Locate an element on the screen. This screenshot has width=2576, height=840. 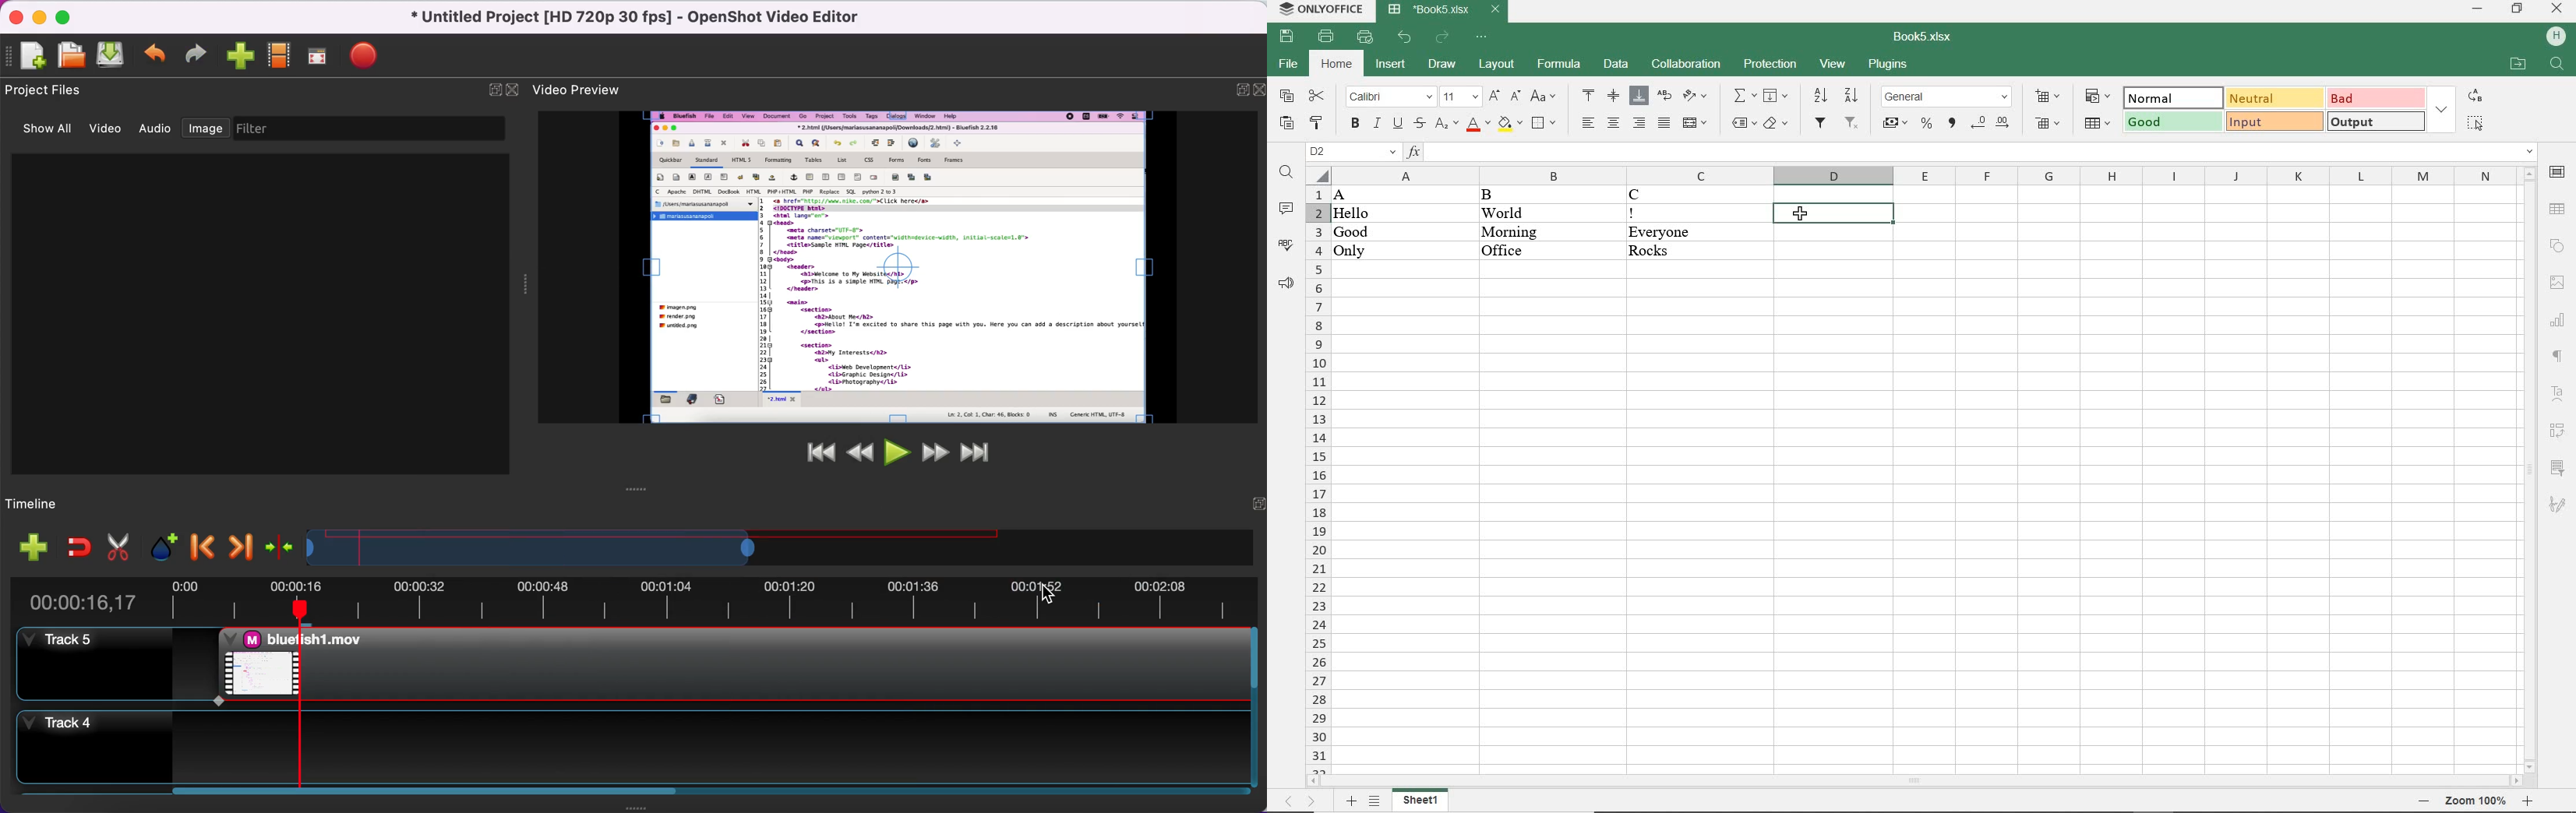
ALIGN CENTER is located at coordinates (1614, 123).